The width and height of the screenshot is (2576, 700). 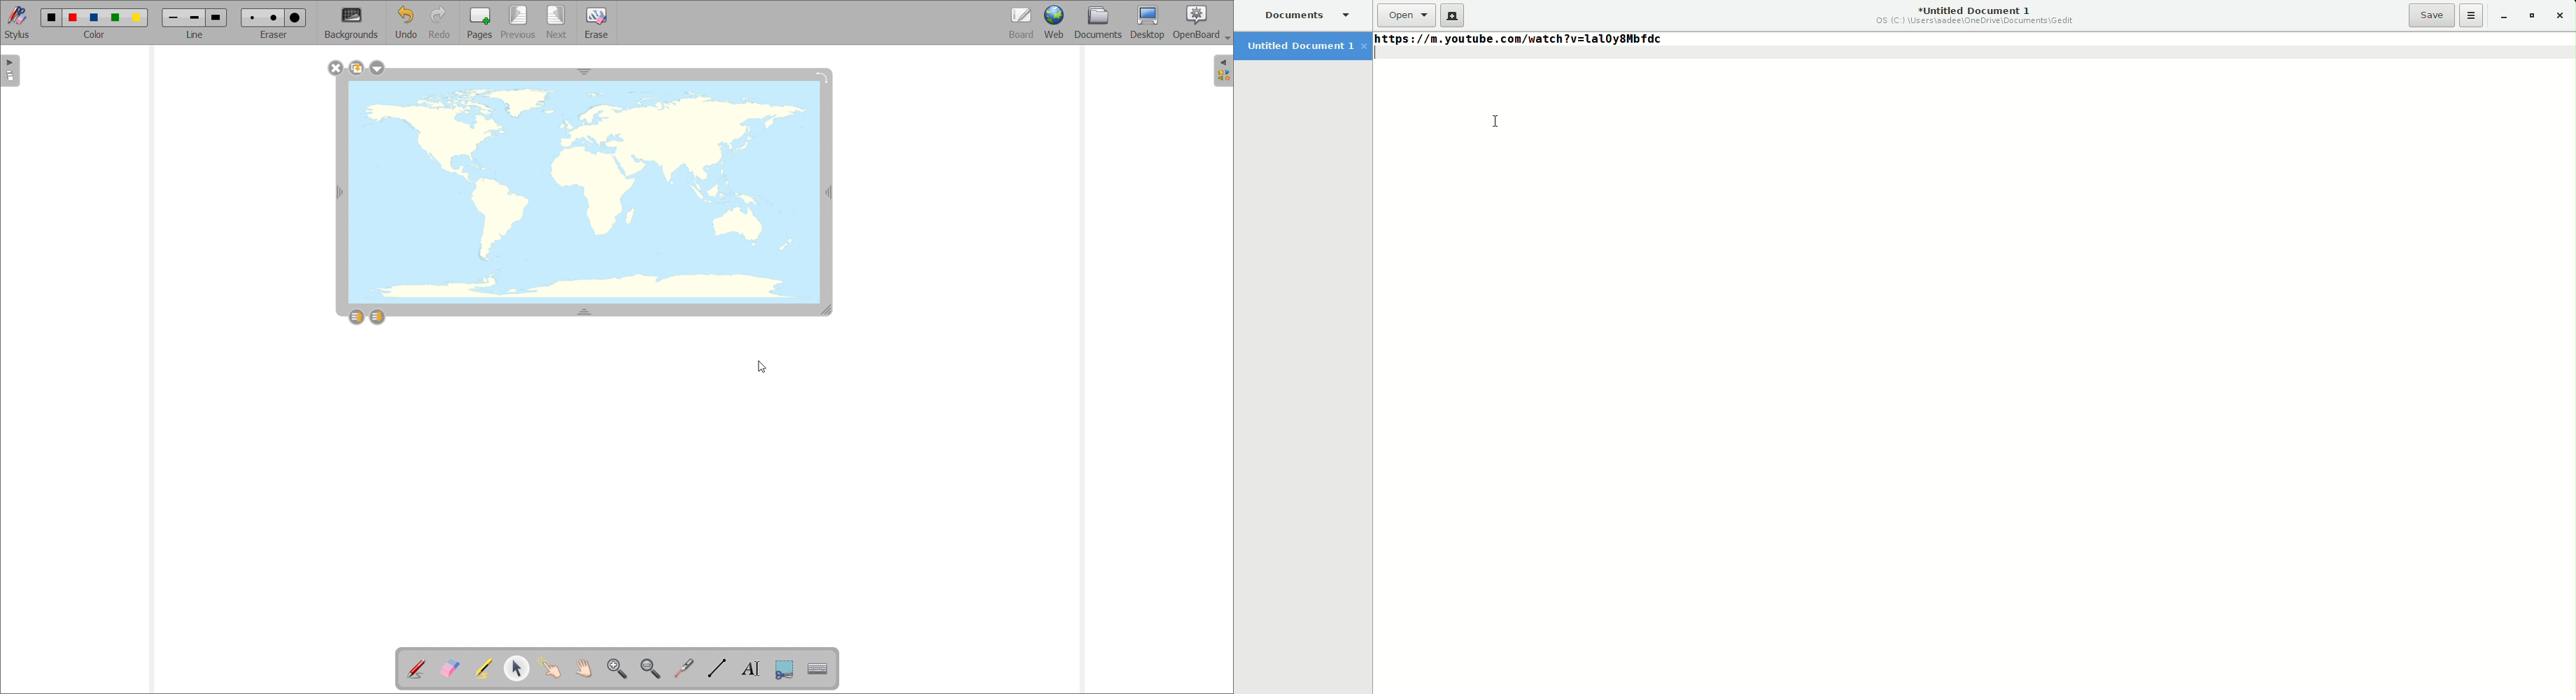 What do you see at coordinates (830, 191) in the screenshot?
I see `resize` at bounding box center [830, 191].